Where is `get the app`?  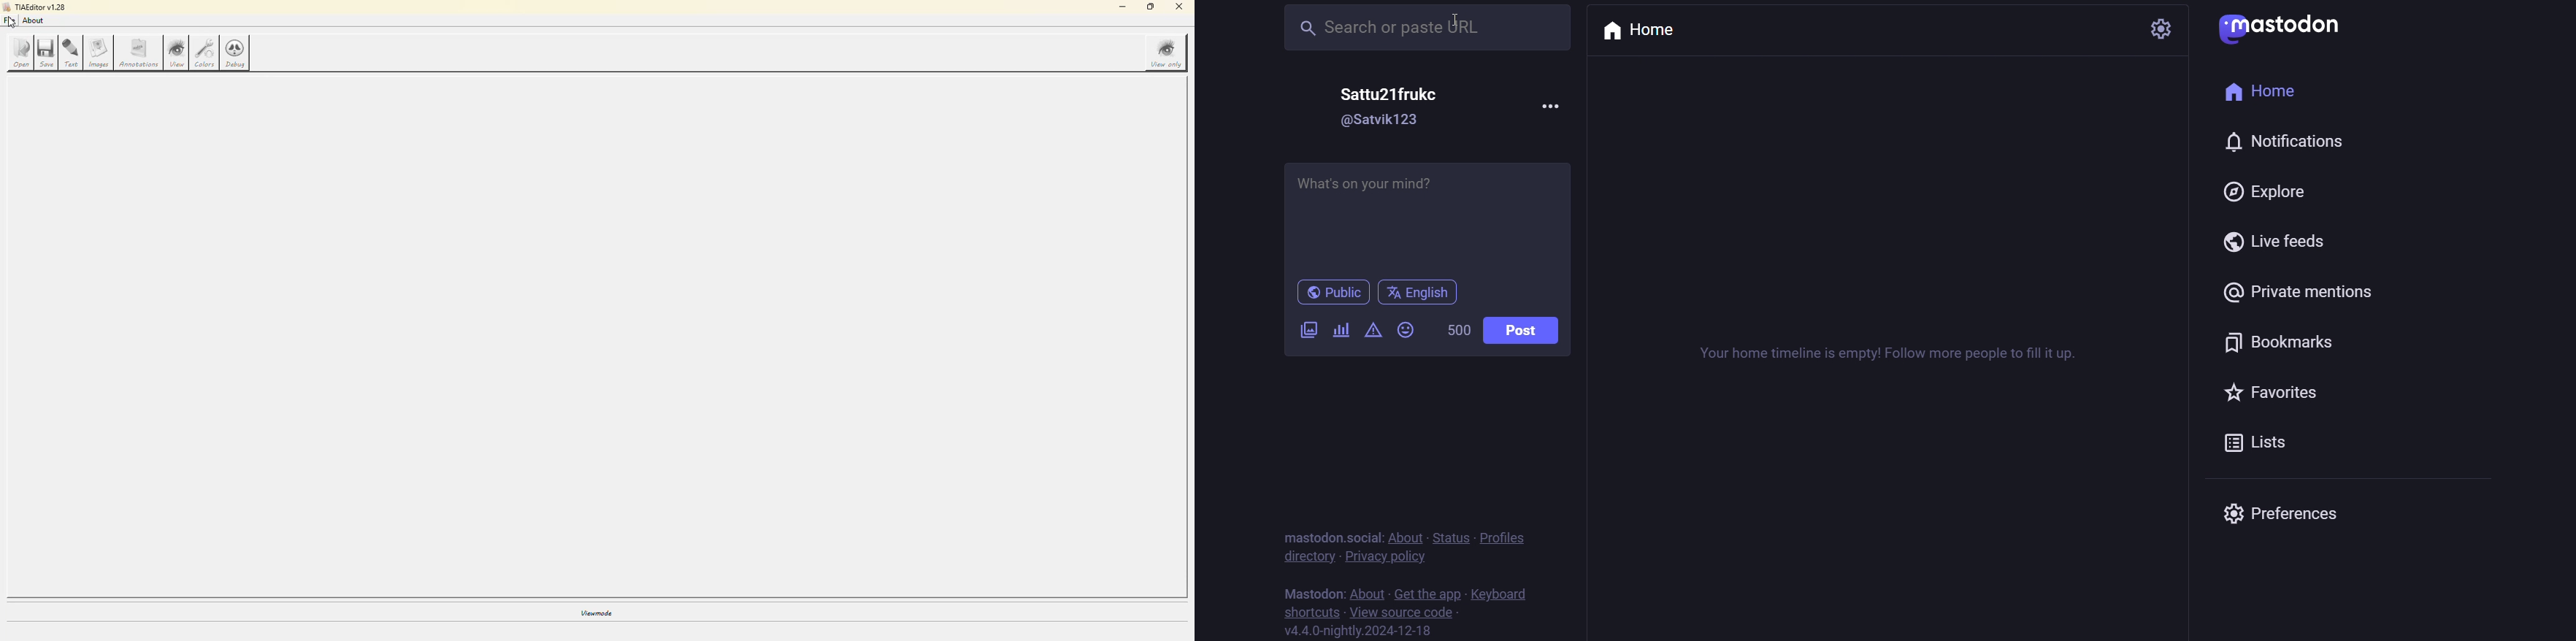
get the app is located at coordinates (1424, 593).